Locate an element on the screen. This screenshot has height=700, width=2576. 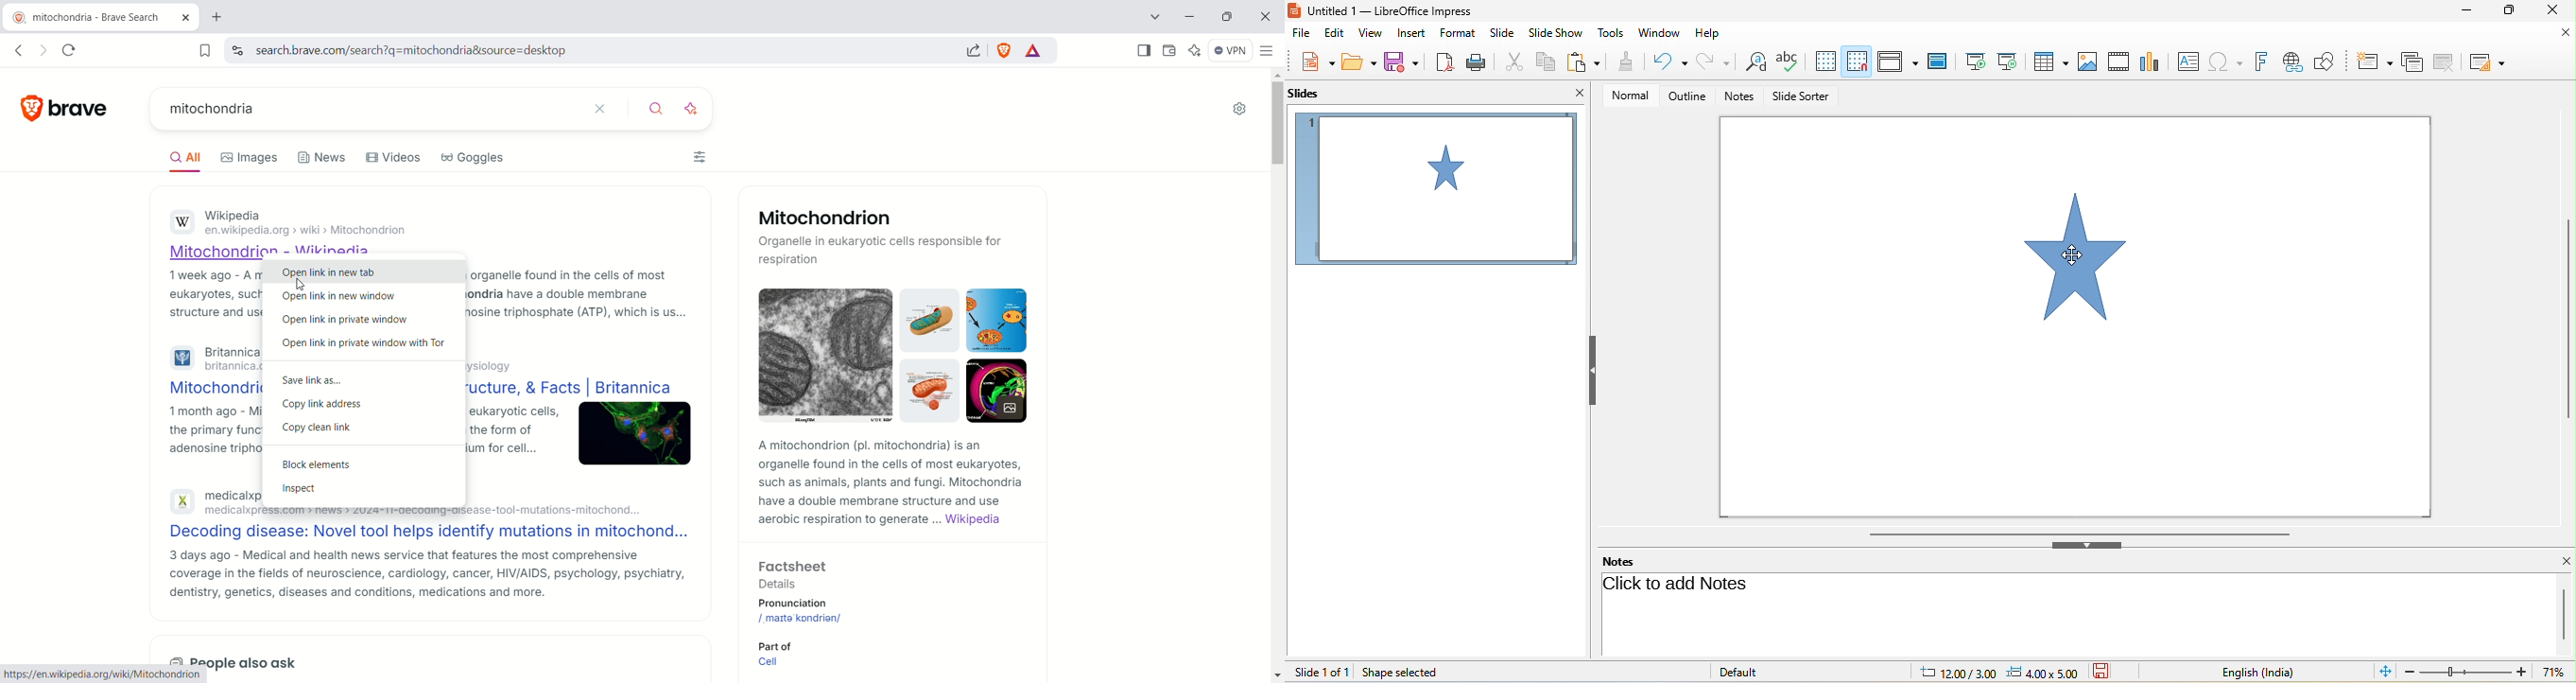
cut is located at coordinates (1515, 61).